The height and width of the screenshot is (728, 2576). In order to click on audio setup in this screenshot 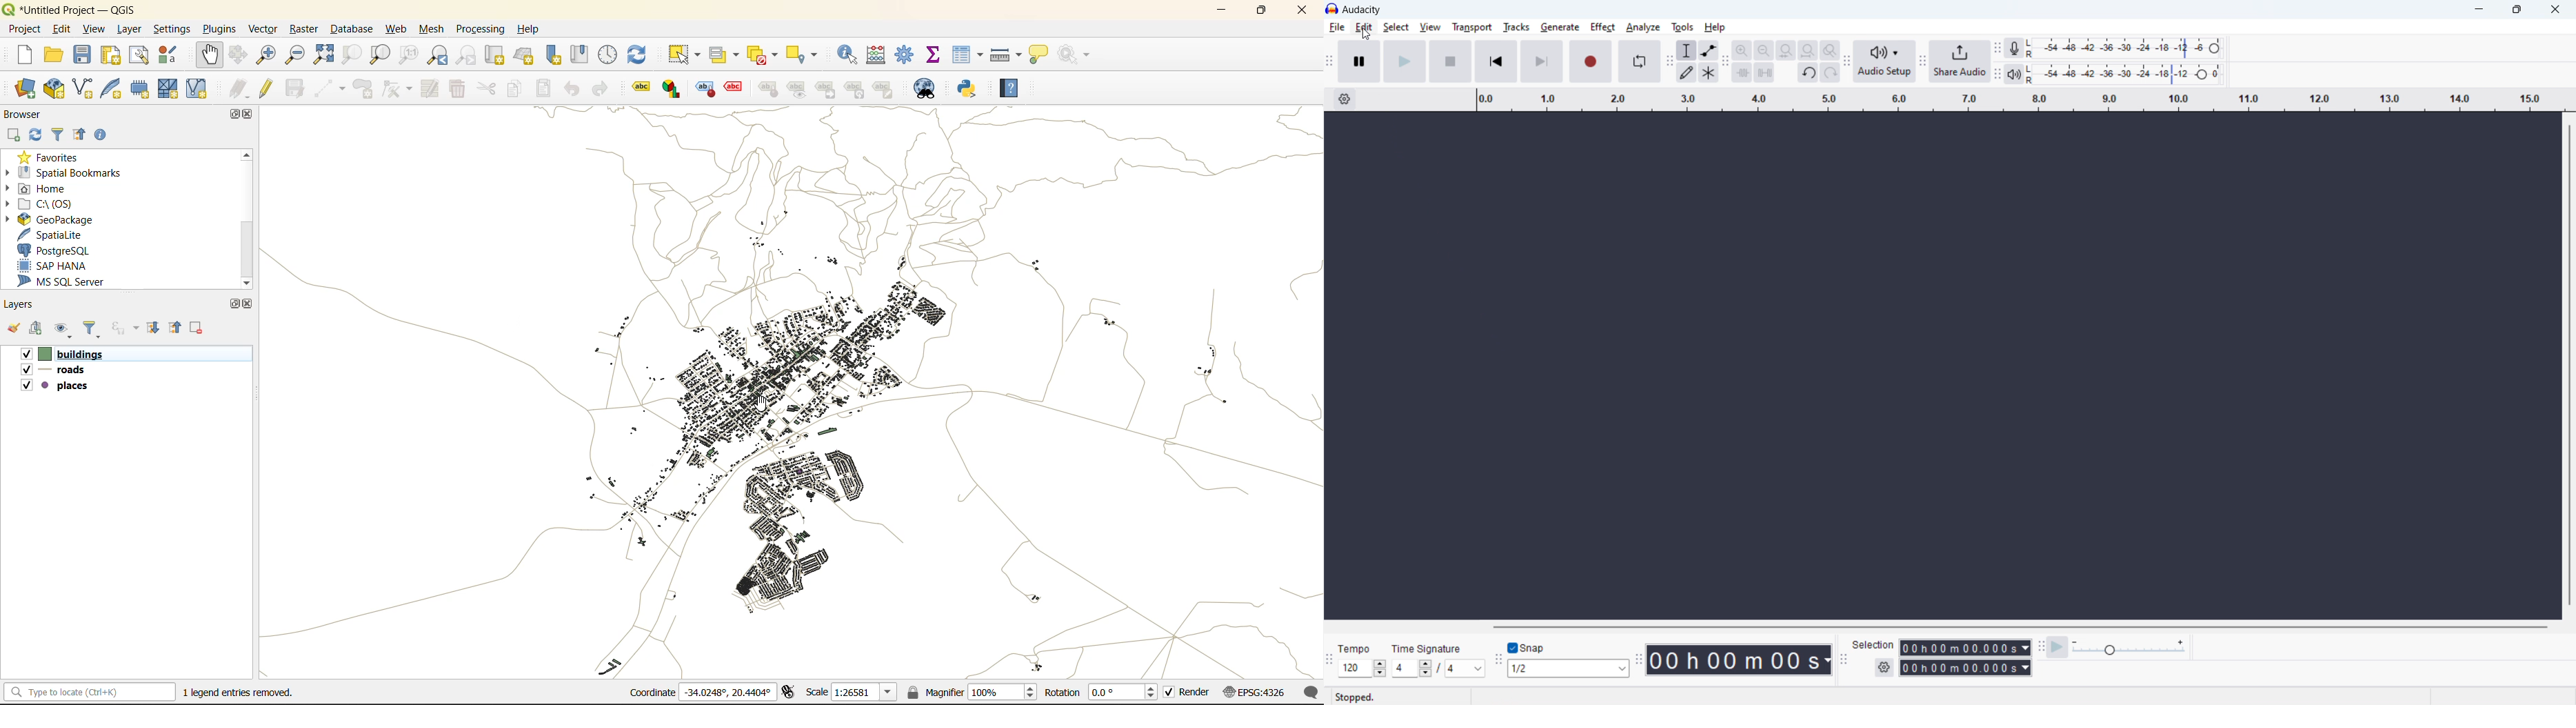, I will do `click(1886, 61)`.